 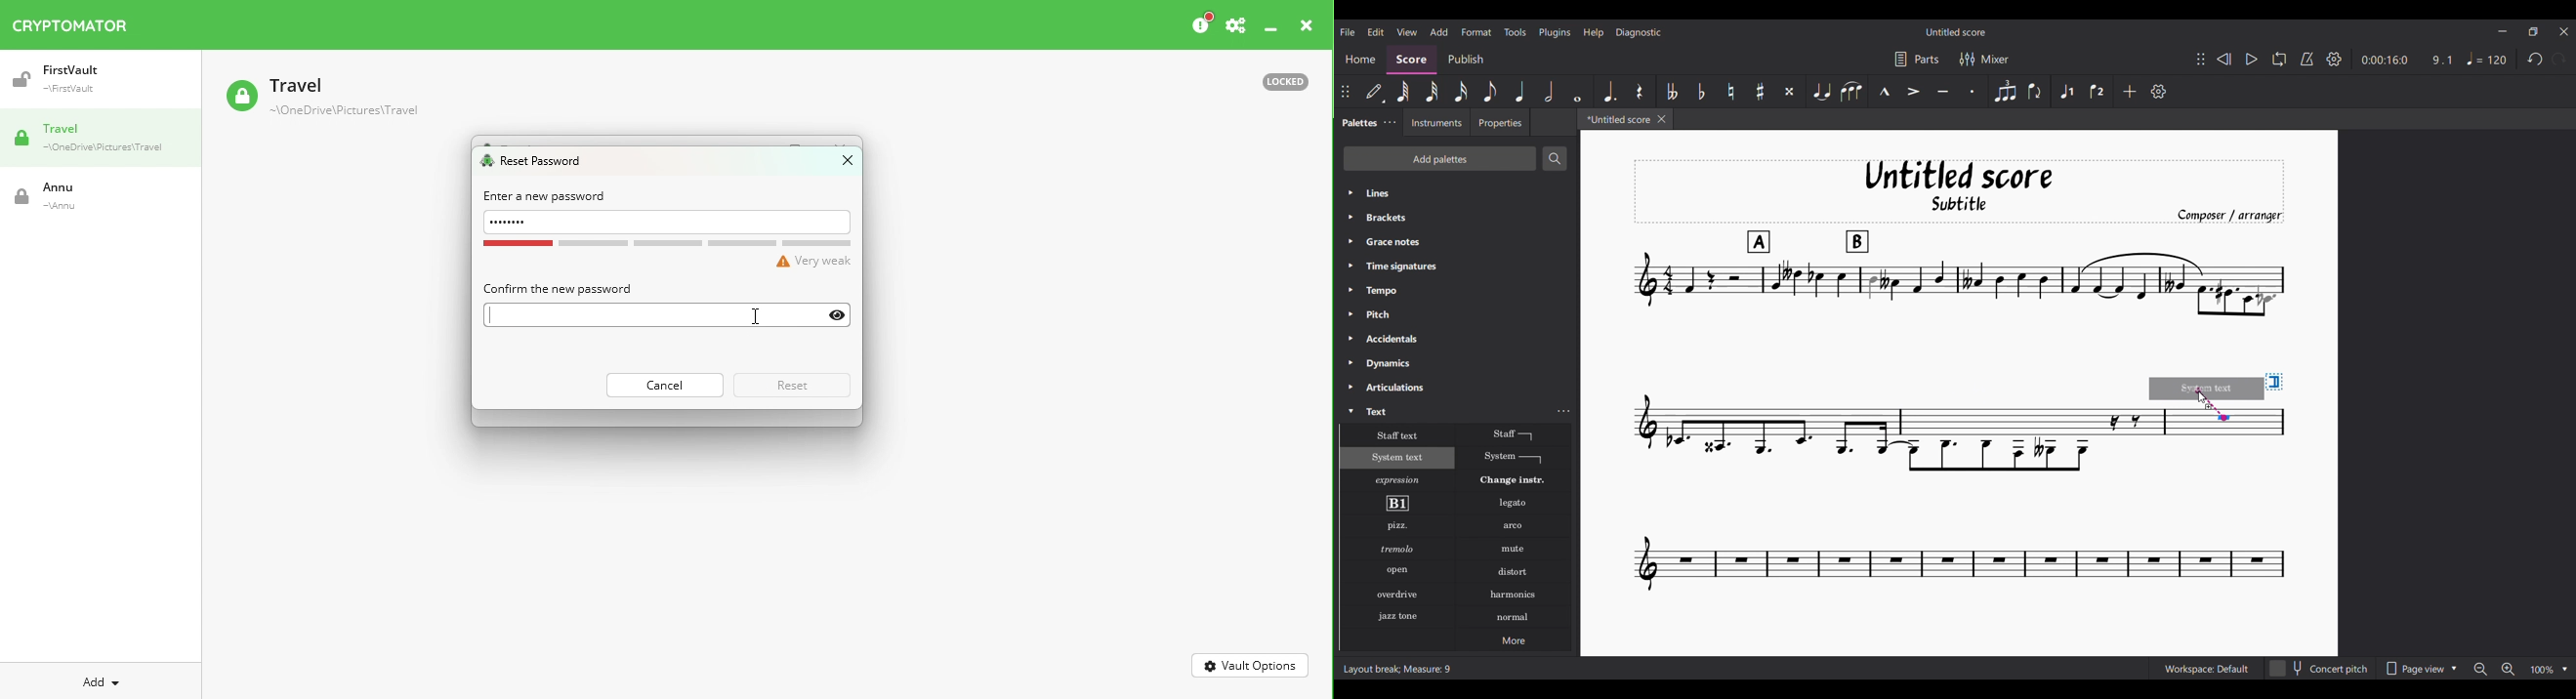 I want to click on Current score, so click(x=1889, y=377).